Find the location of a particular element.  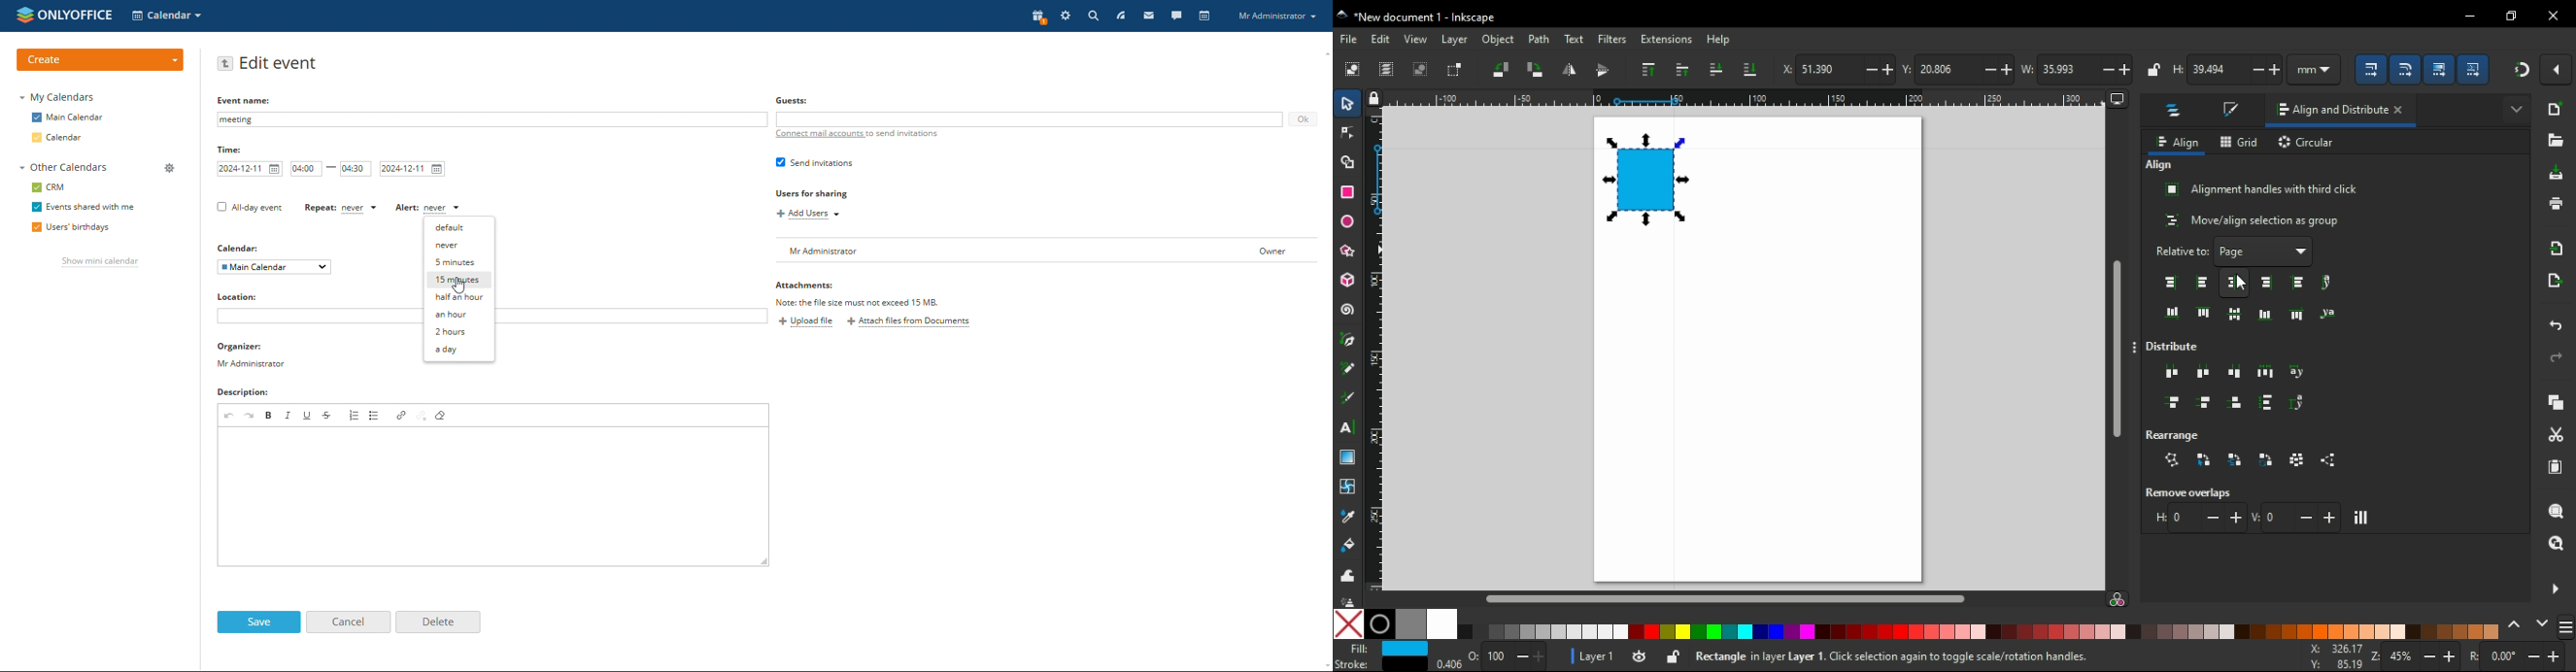

paste is located at coordinates (2558, 467).